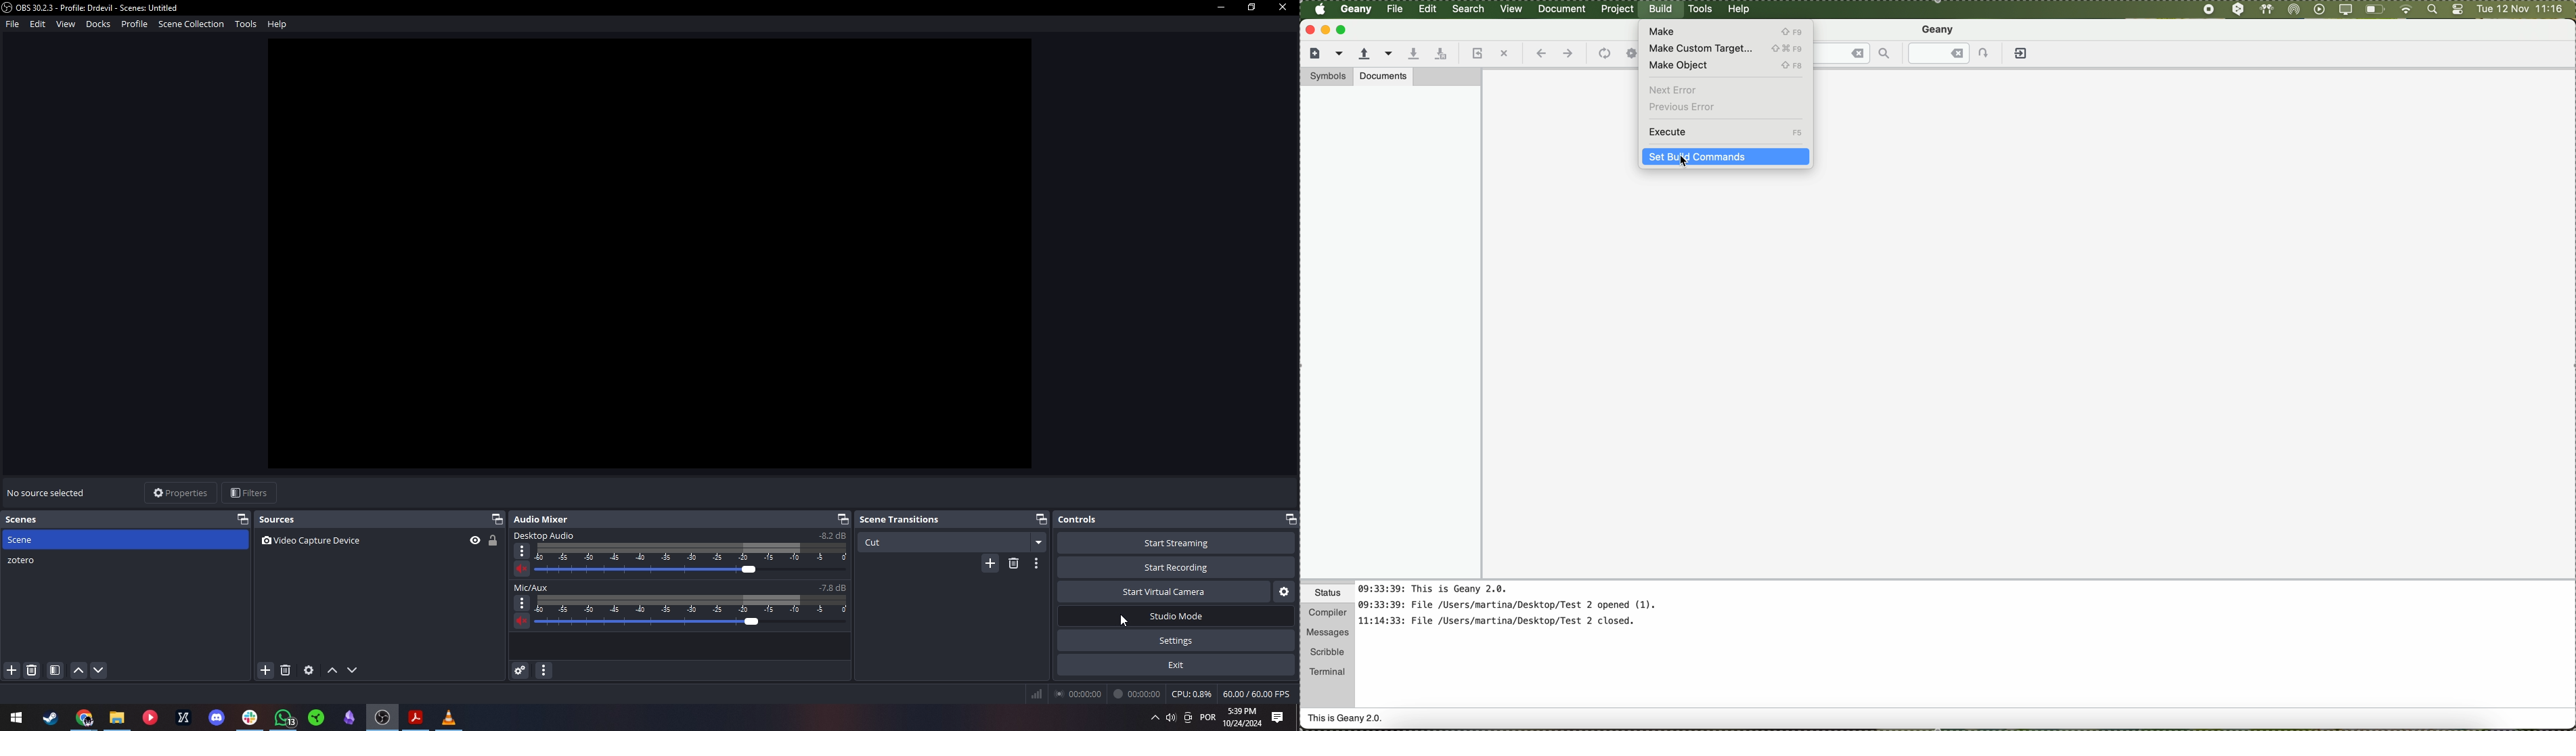  What do you see at coordinates (1178, 665) in the screenshot?
I see `Exit` at bounding box center [1178, 665].